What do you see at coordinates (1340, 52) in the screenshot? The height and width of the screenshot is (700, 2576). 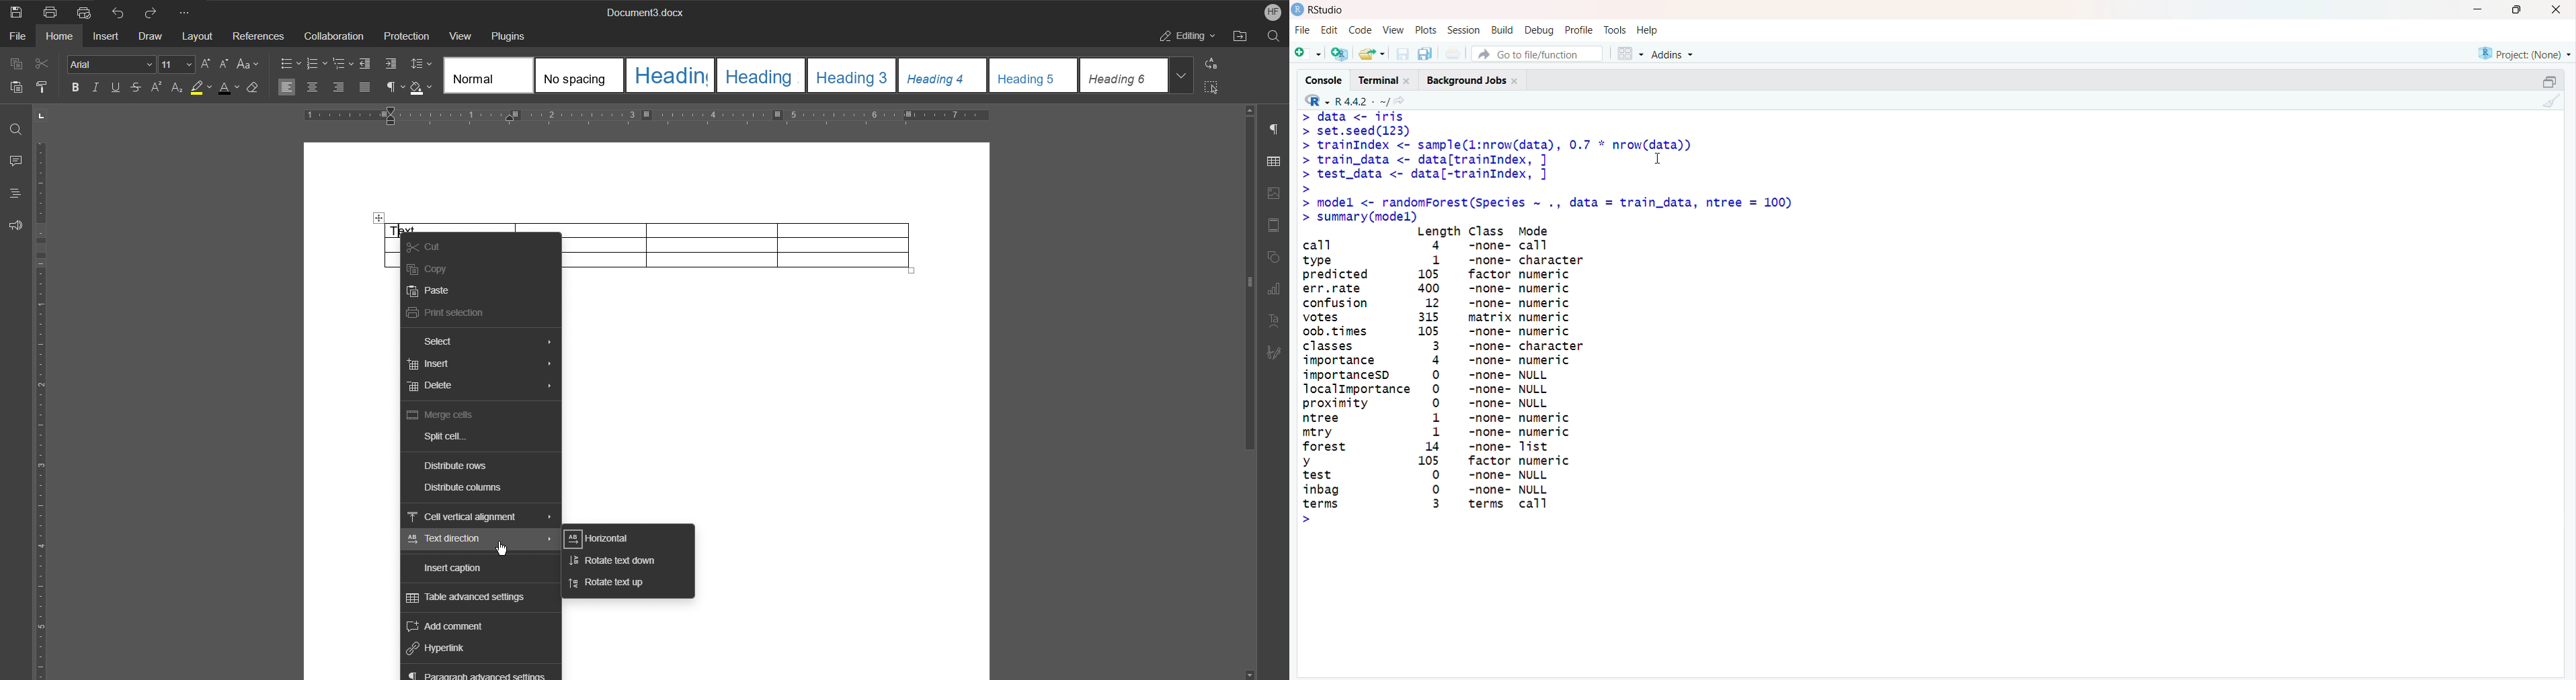 I see `Create a project` at bounding box center [1340, 52].